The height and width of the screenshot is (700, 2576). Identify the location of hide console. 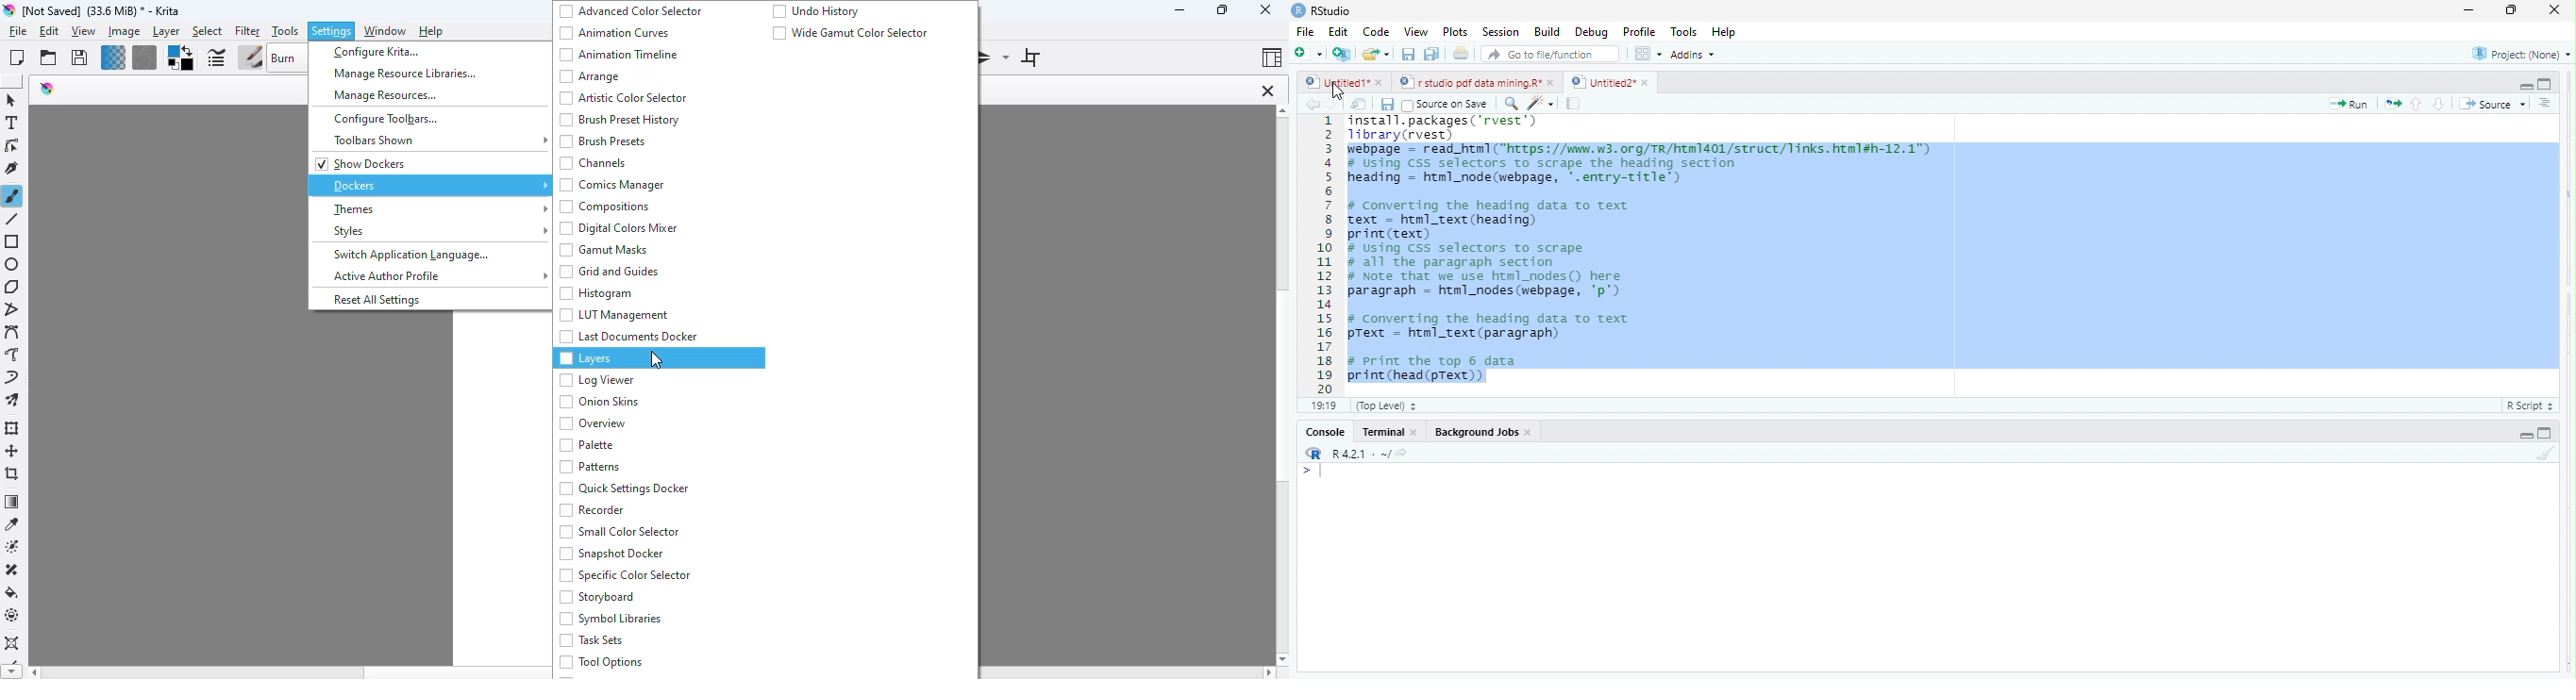
(2545, 82).